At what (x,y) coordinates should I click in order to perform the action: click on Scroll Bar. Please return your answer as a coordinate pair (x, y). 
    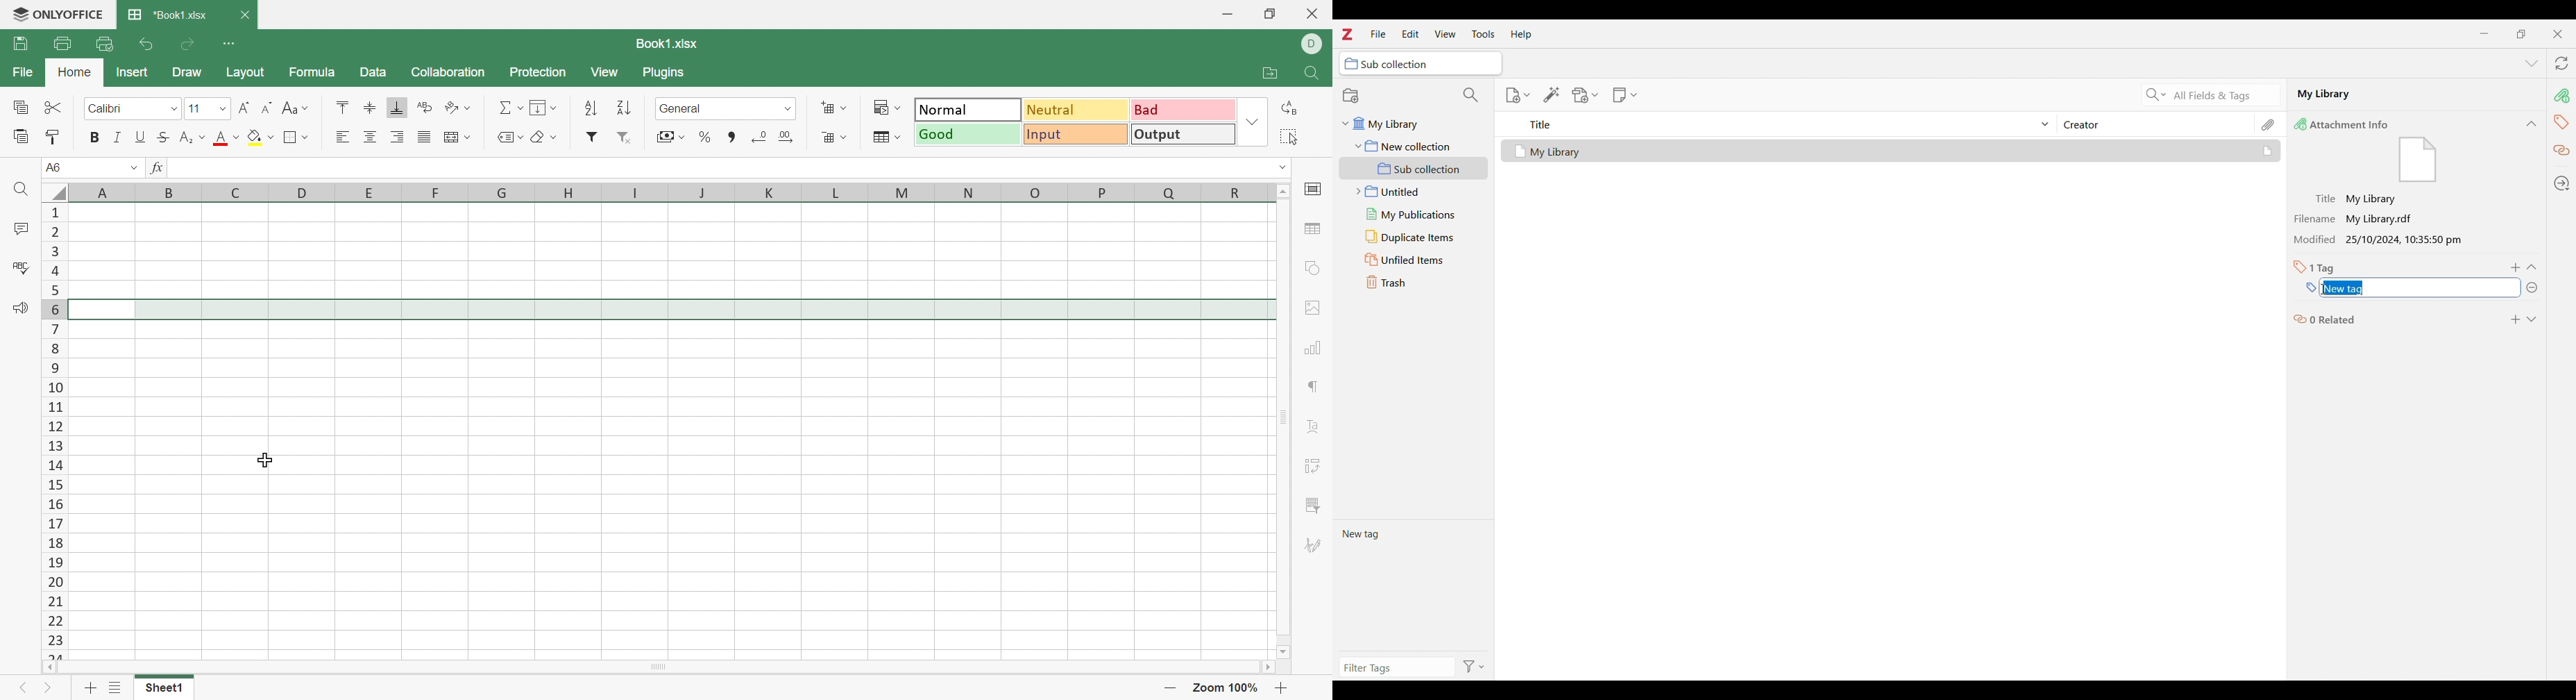
    Looking at the image, I should click on (657, 668).